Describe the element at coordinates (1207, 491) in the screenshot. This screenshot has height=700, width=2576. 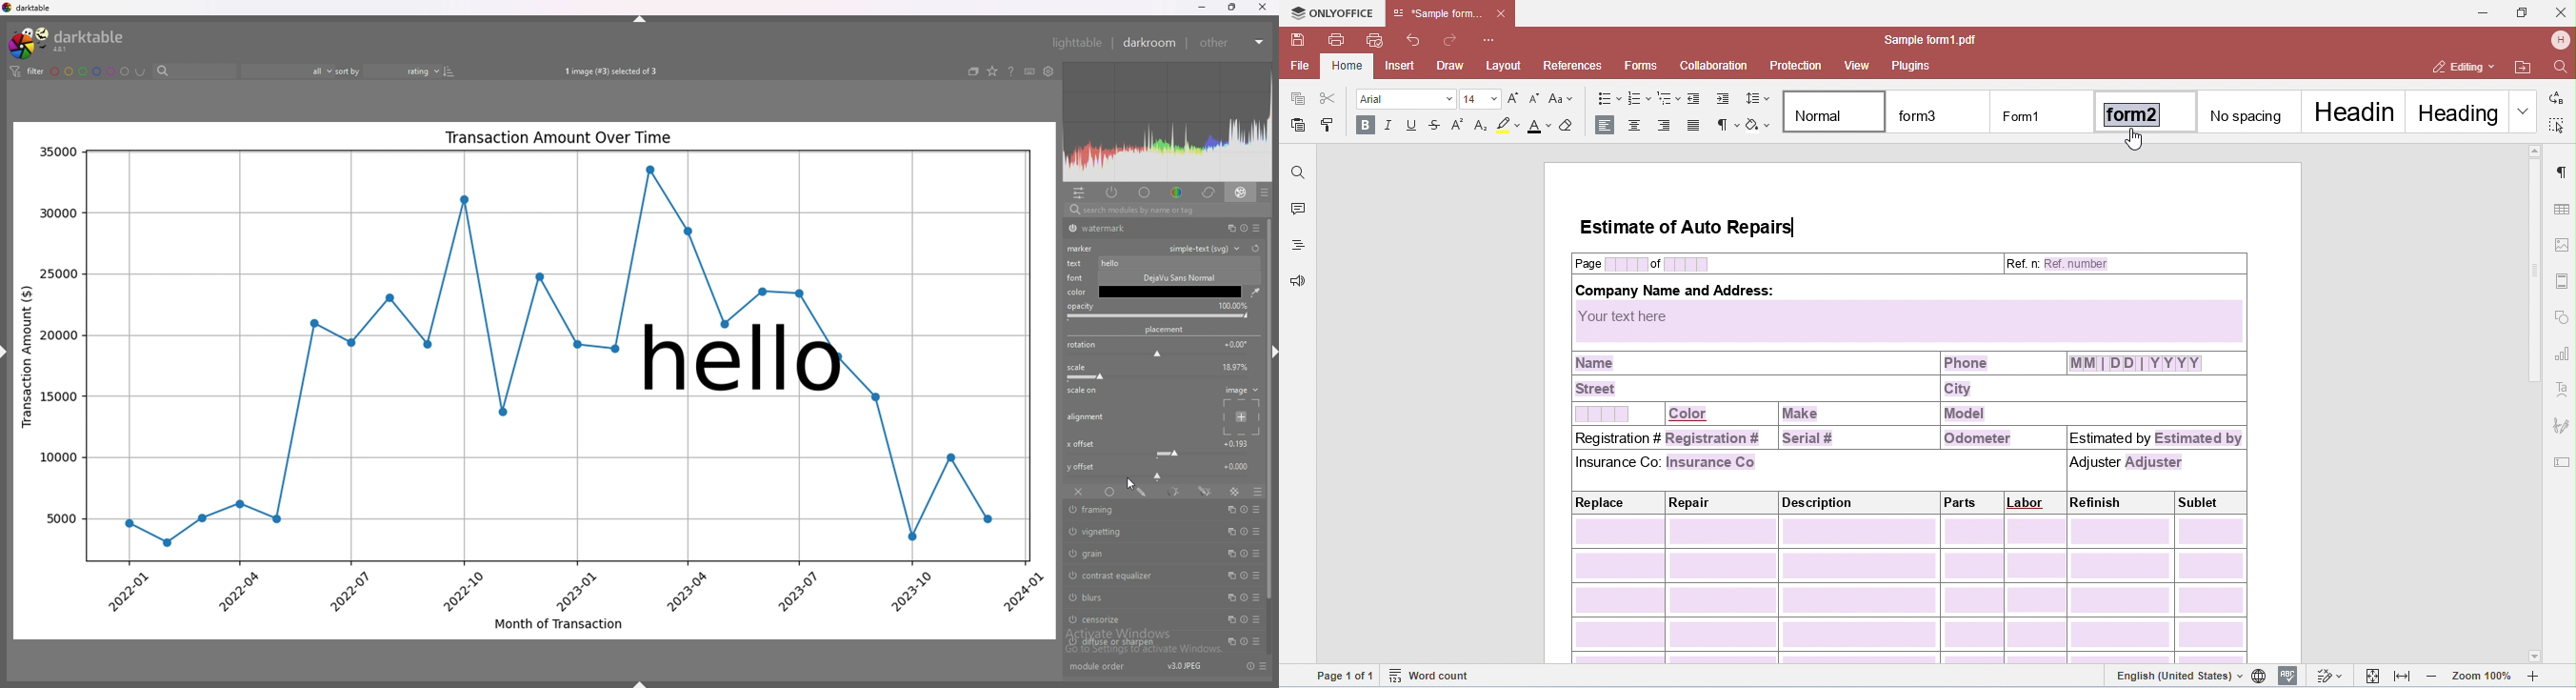
I see `drawn and parametric mask` at that location.